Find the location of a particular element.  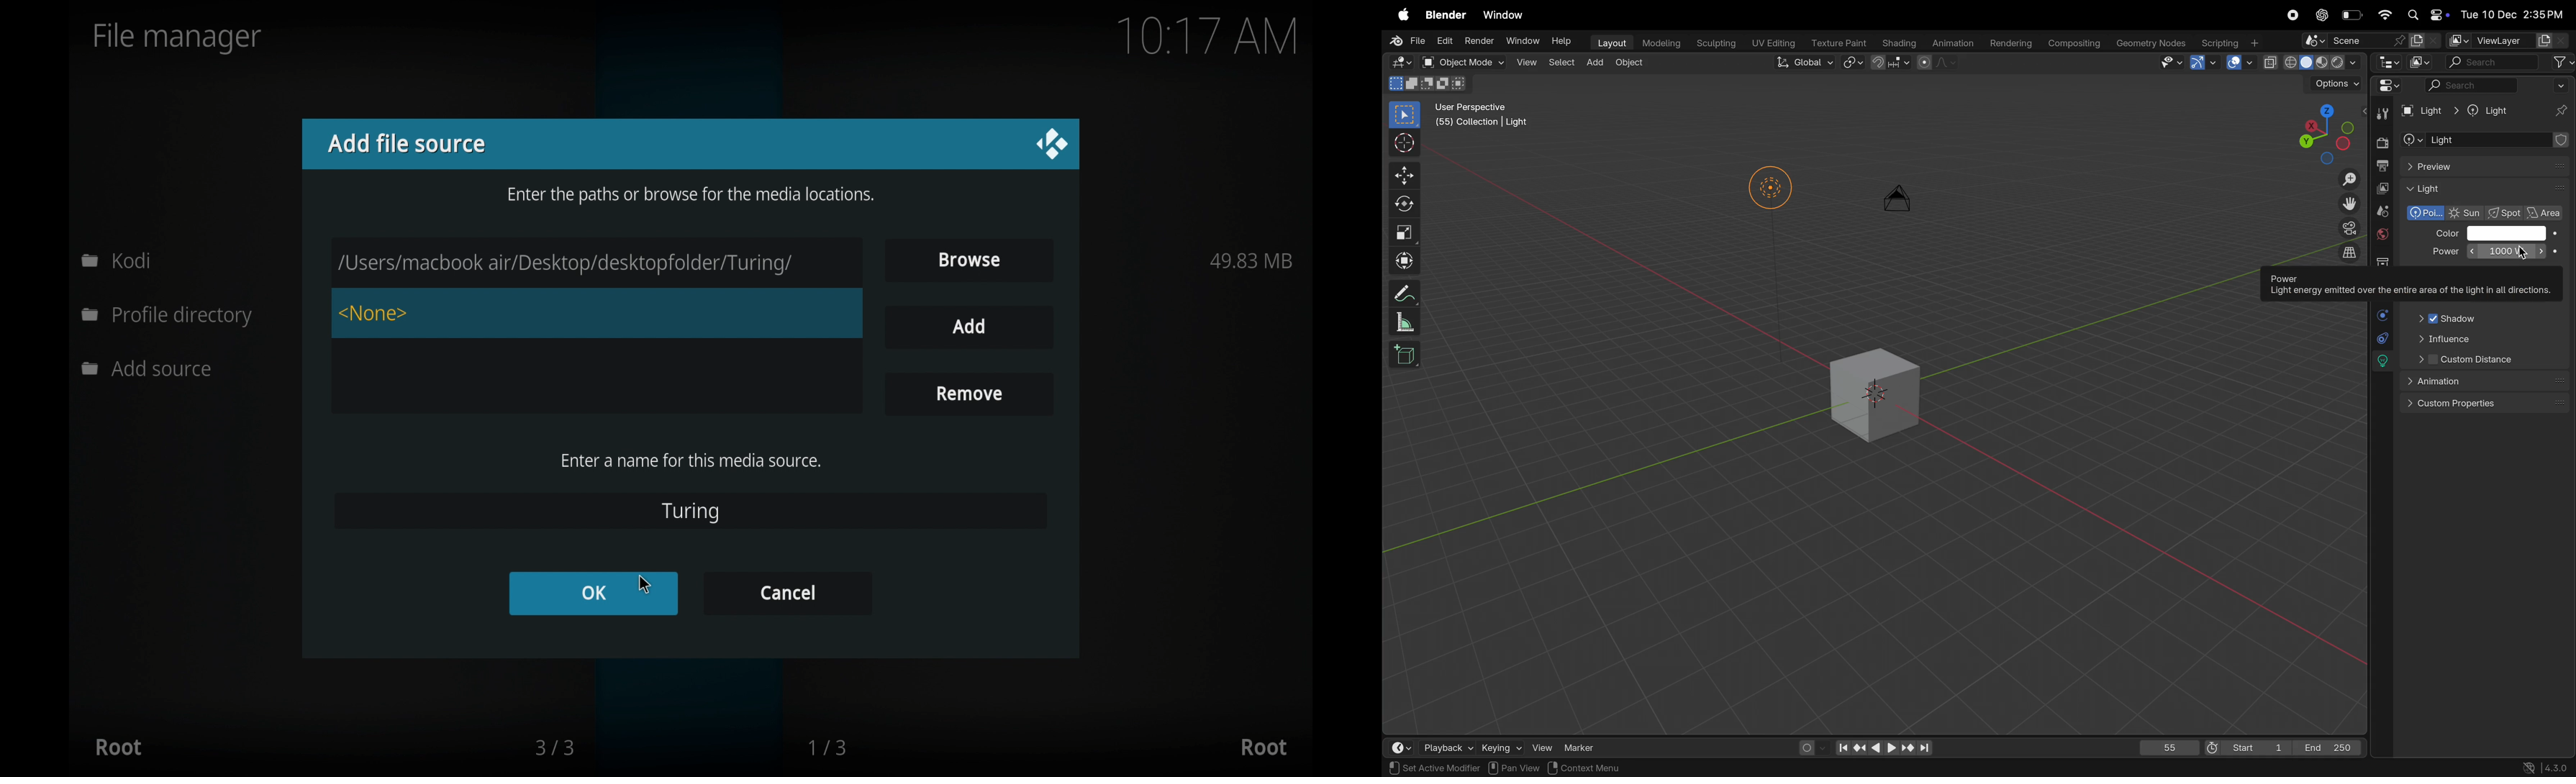

annotate is located at coordinates (1407, 292).